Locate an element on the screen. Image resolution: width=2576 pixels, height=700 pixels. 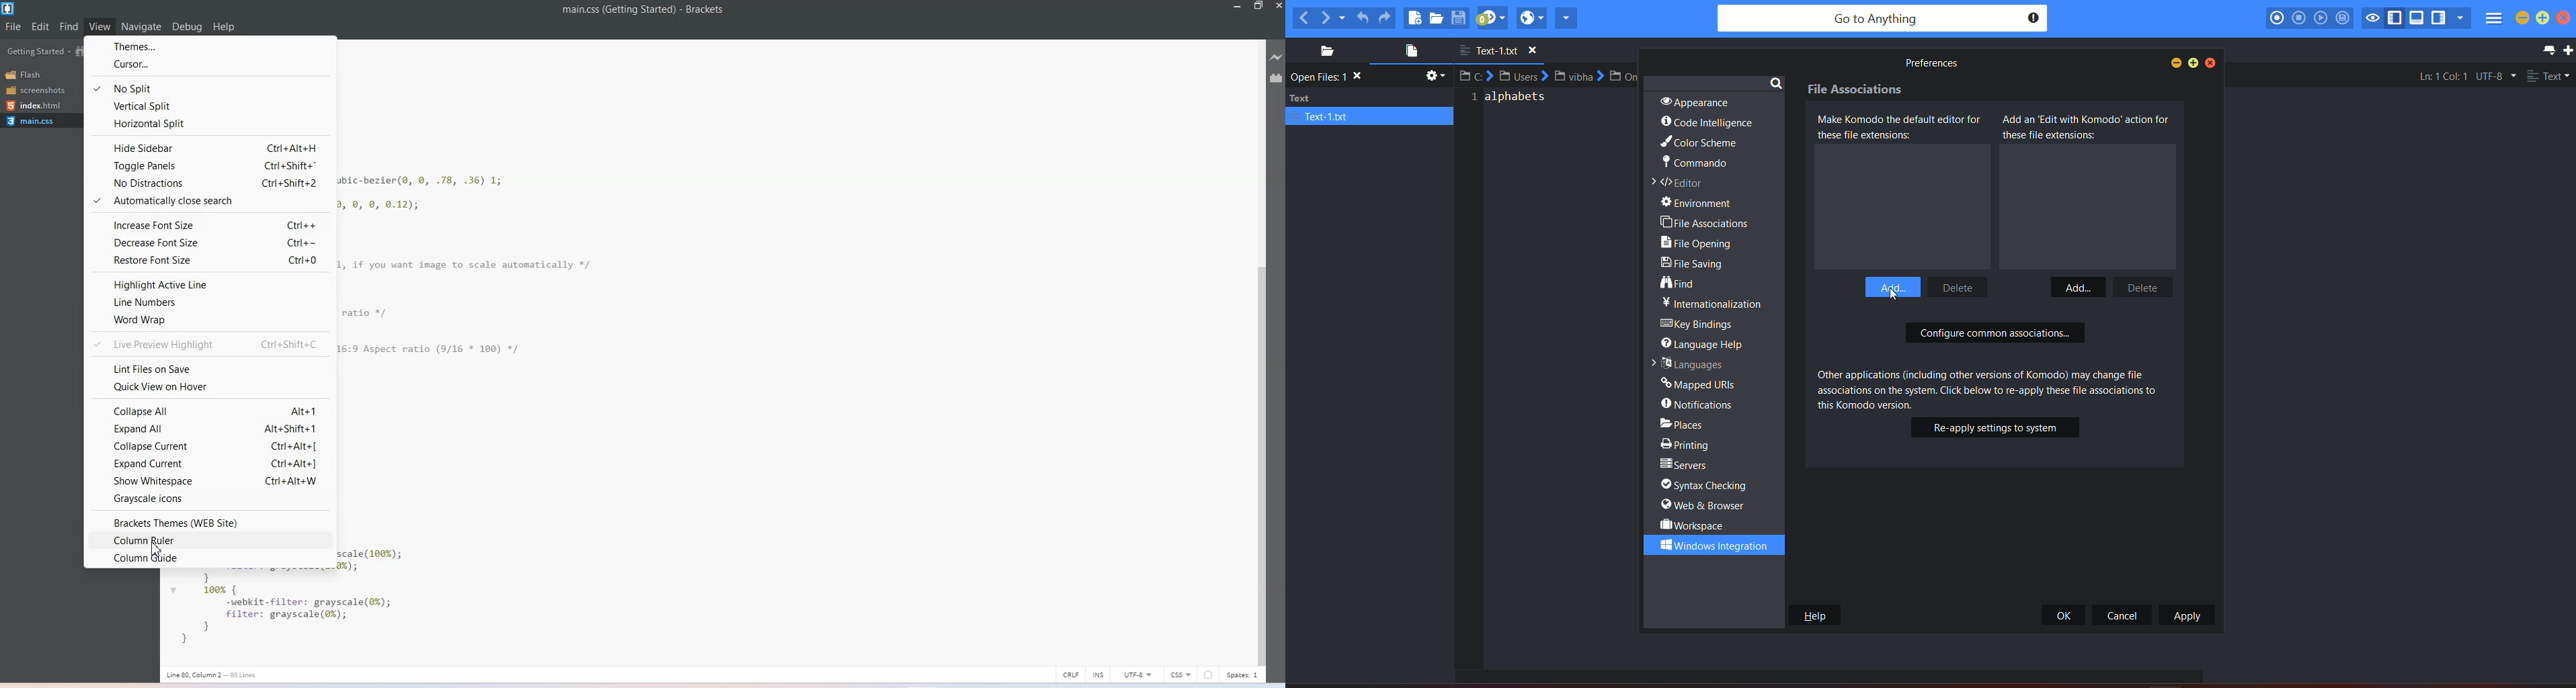
Preferences is located at coordinates (1929, 63).